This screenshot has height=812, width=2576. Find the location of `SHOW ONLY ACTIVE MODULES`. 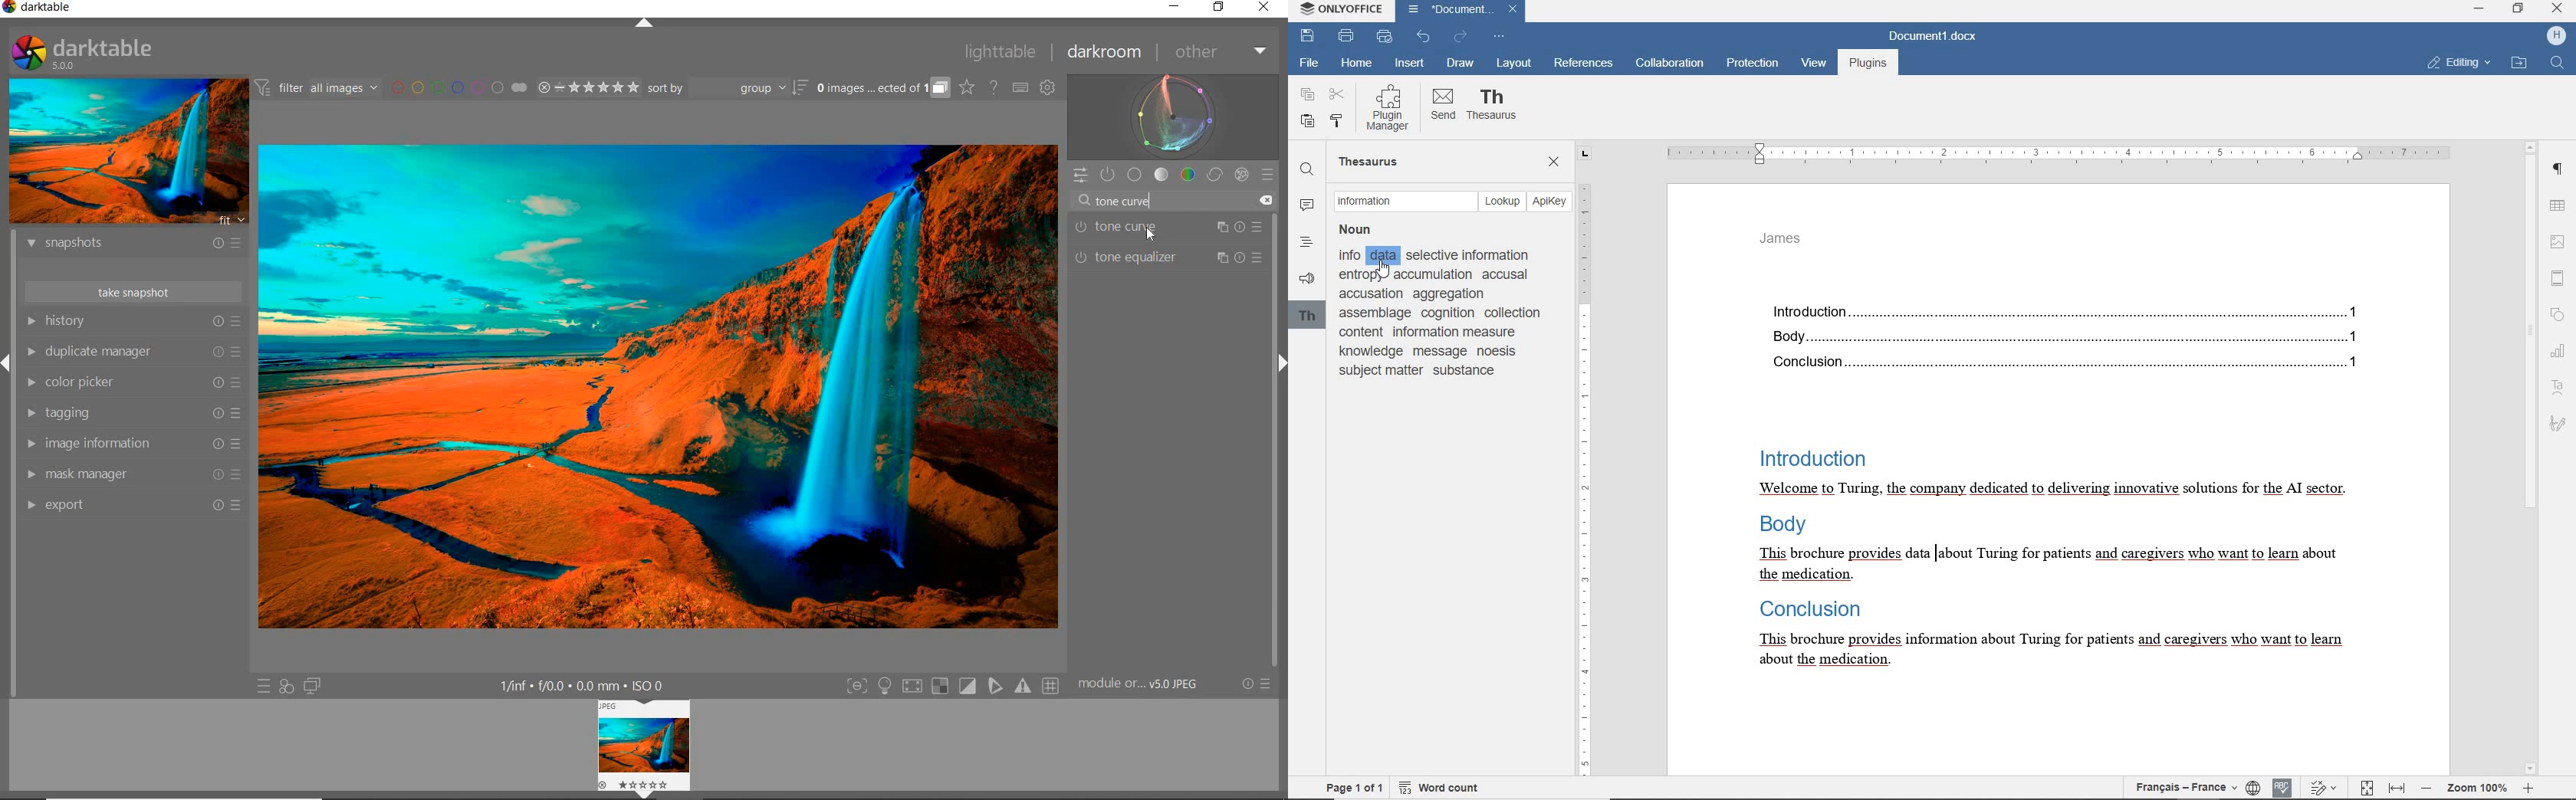

SHOW ONLY ACTIVE MODULES is located at coordinates (1109, 175).